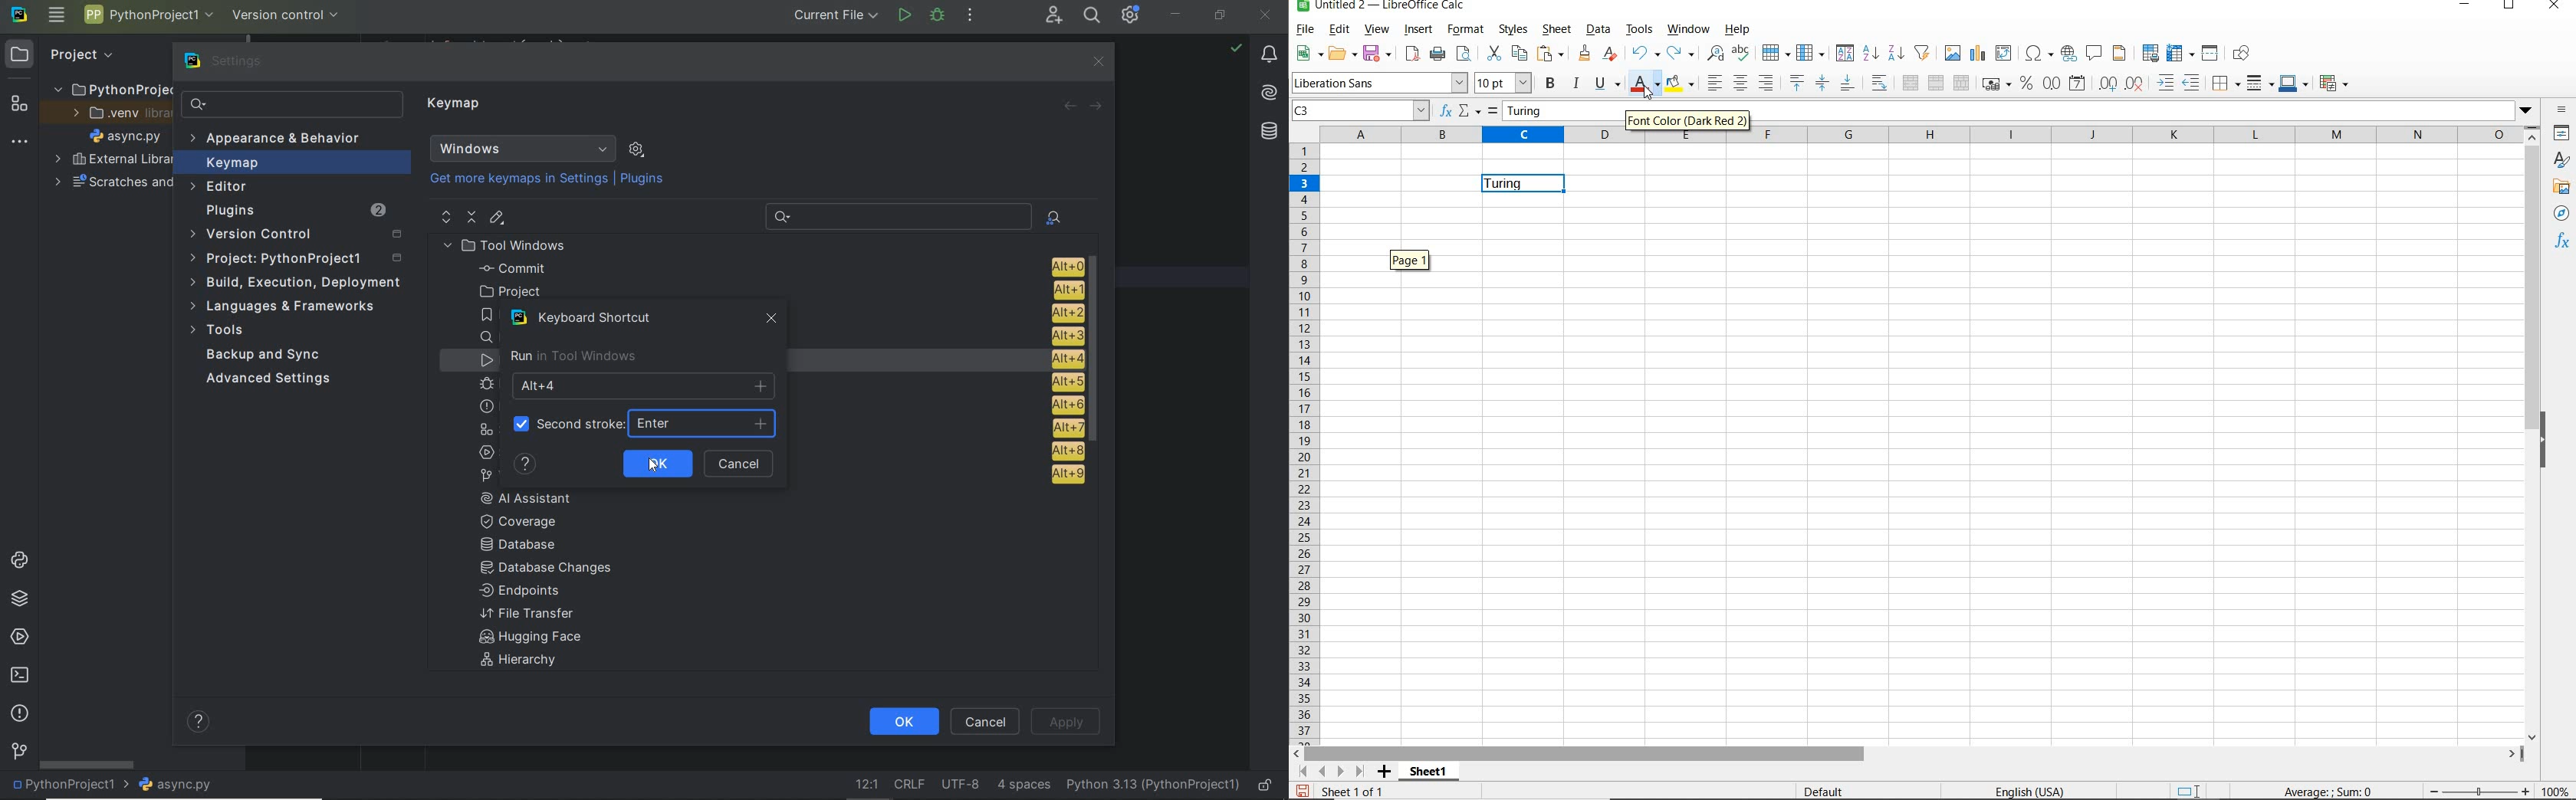  What do you see at coordinates (2327, 792) in the screenshot?
I see `FORMULA` at bounding box center [2327, 792].